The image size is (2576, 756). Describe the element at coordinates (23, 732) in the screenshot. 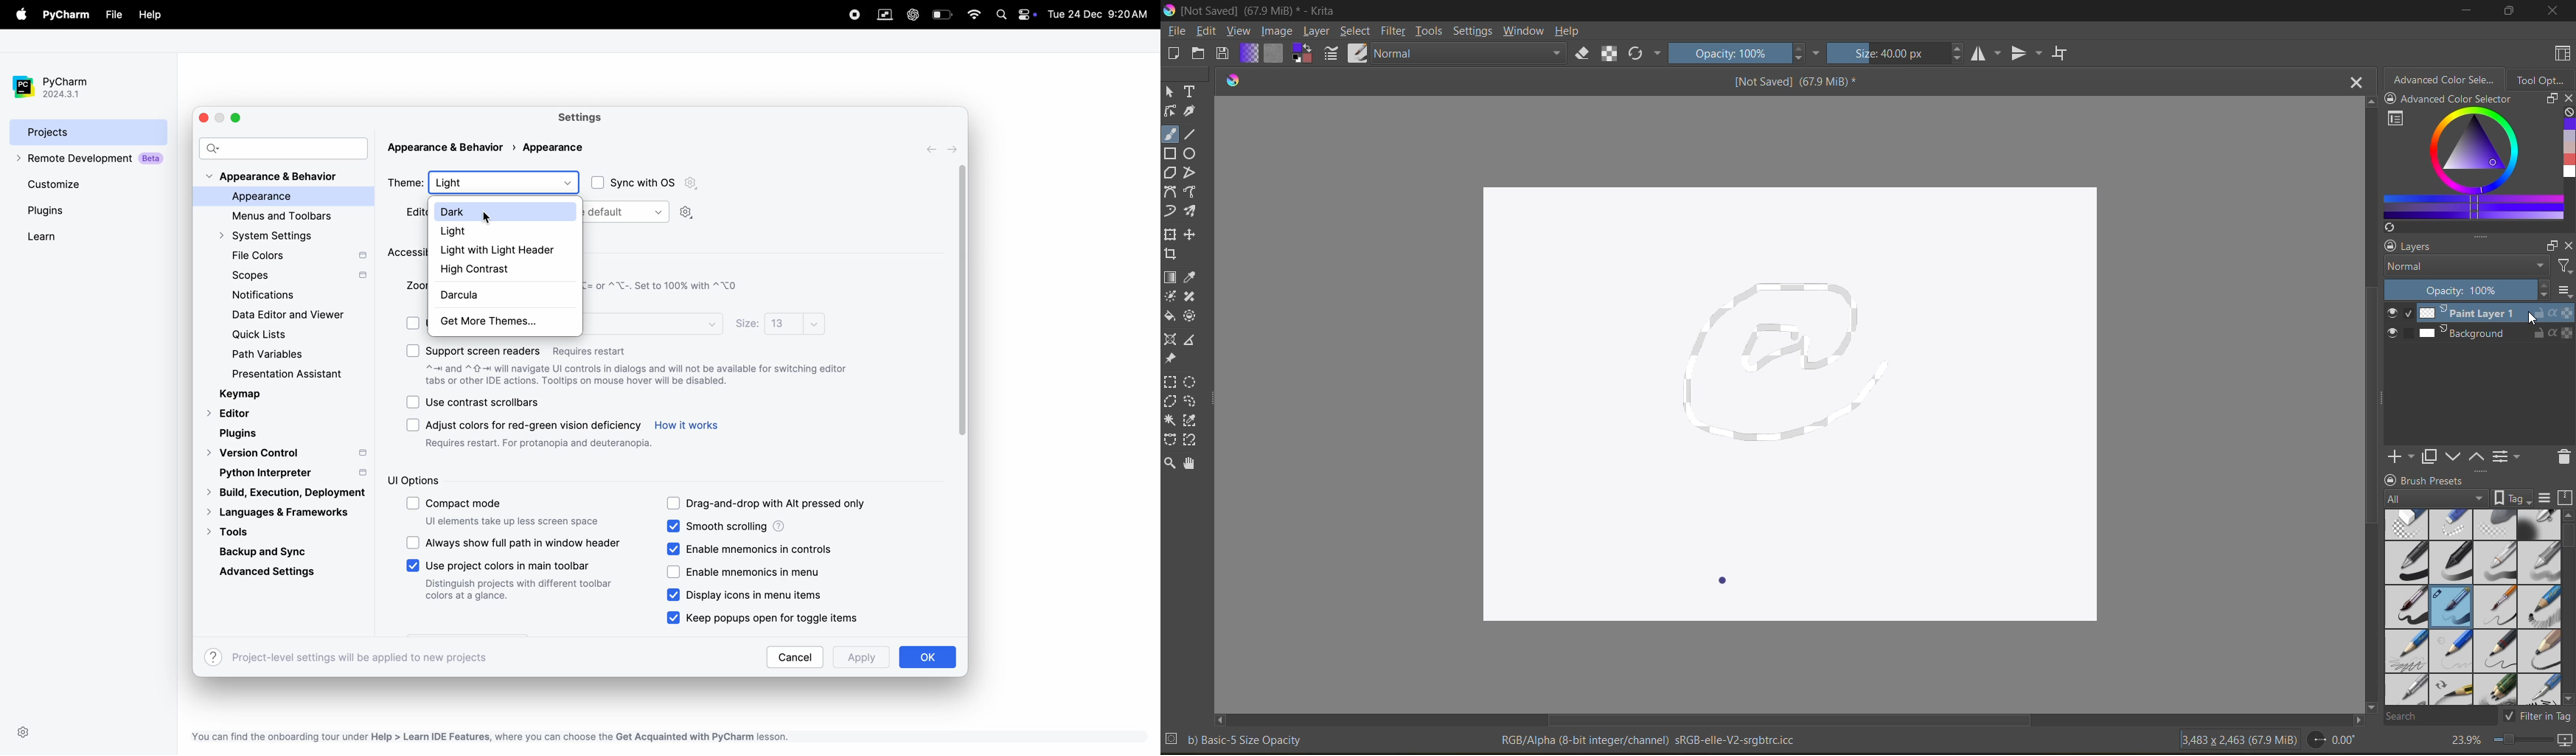

I see `settings` at that location.